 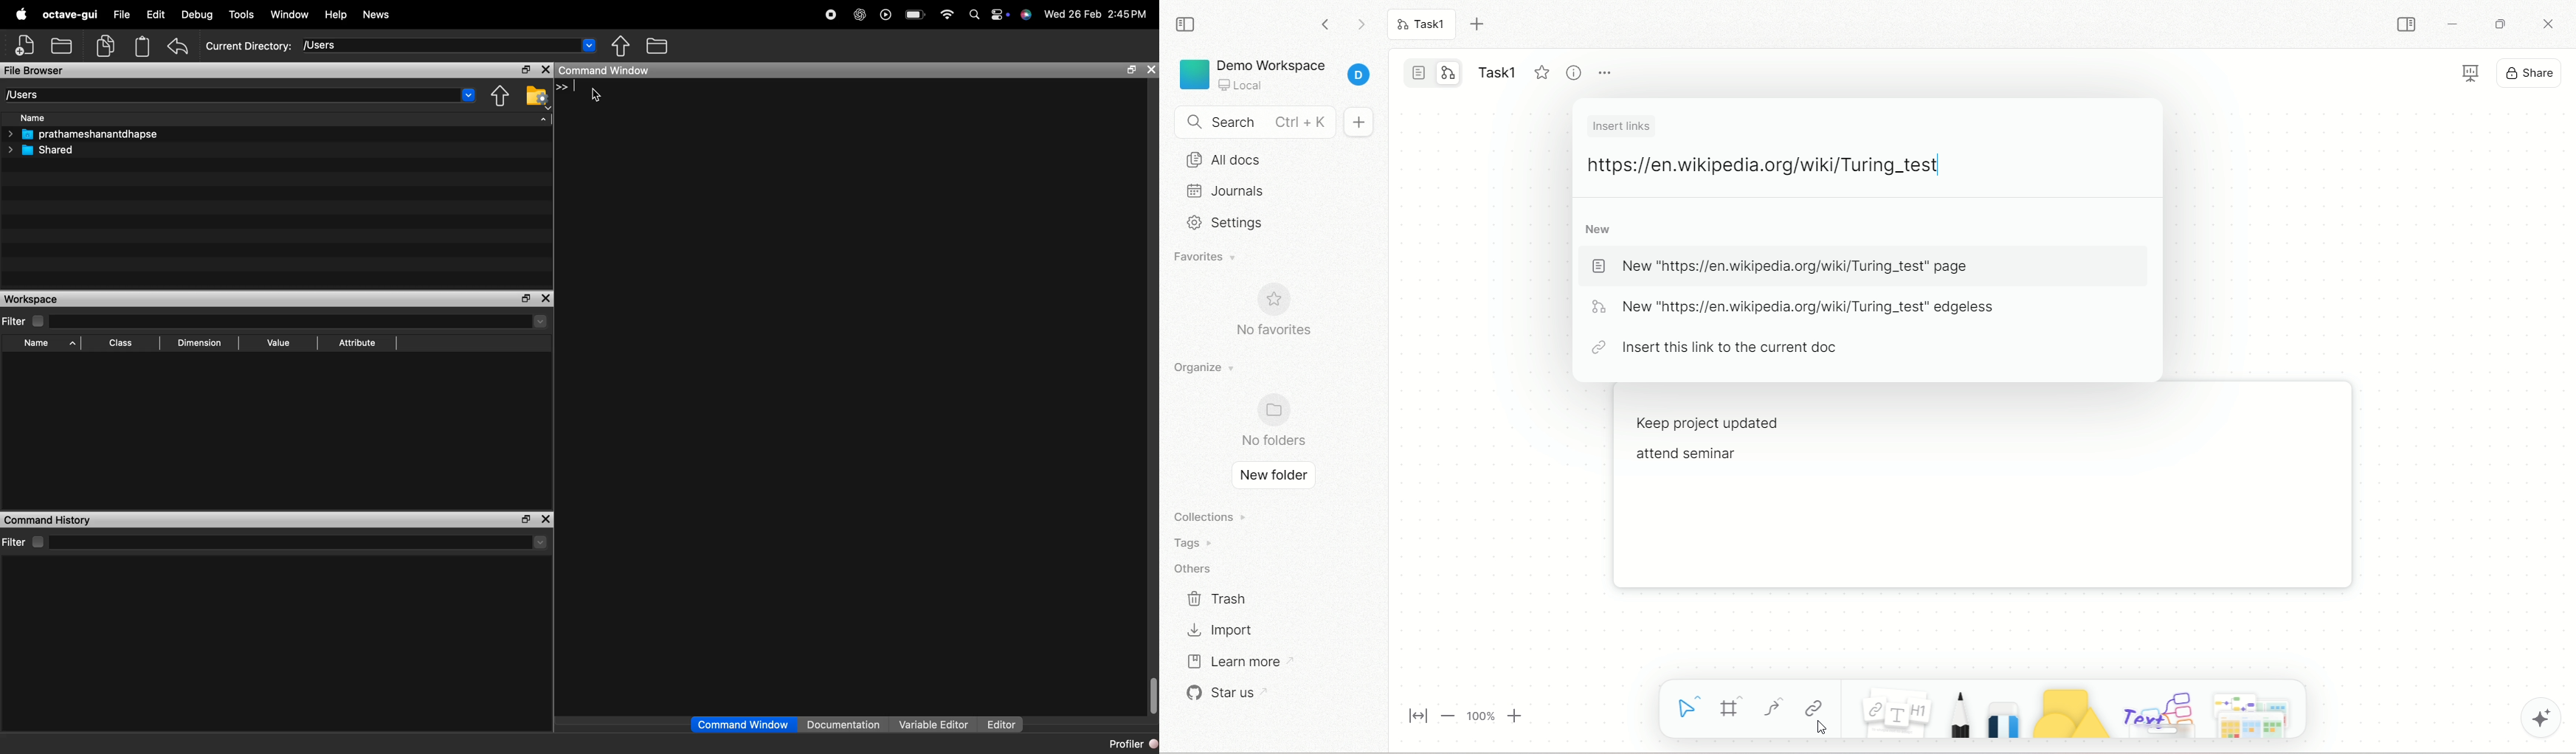 What do you see at coordinates (1220, 631) in the screenshot?
I see `import` at bounding box center [1220, 631].